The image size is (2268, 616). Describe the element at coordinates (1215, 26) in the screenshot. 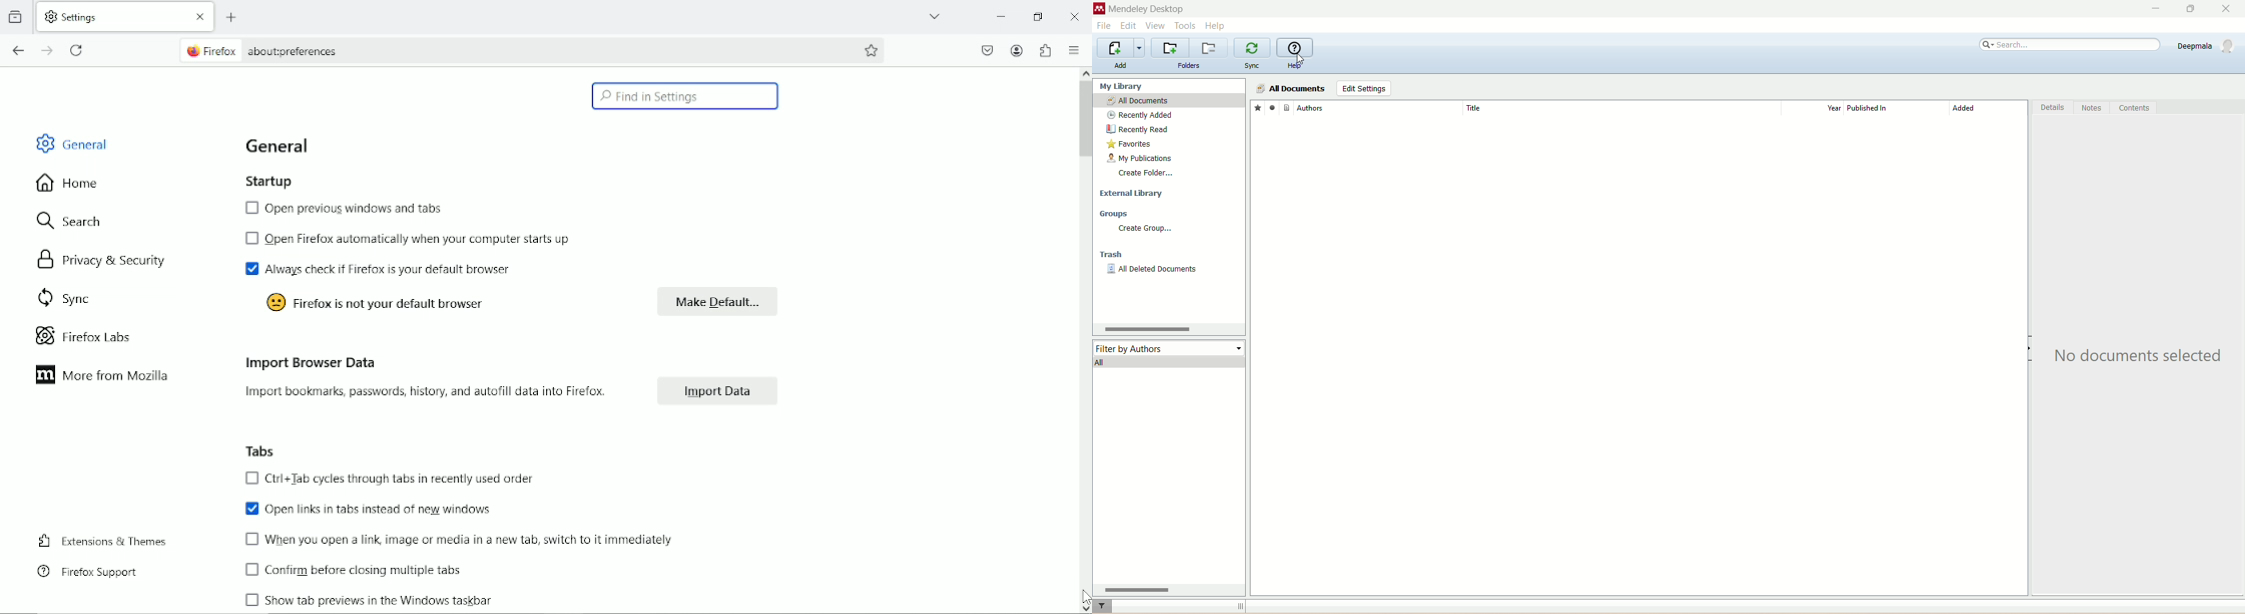

I see `help` at that location.